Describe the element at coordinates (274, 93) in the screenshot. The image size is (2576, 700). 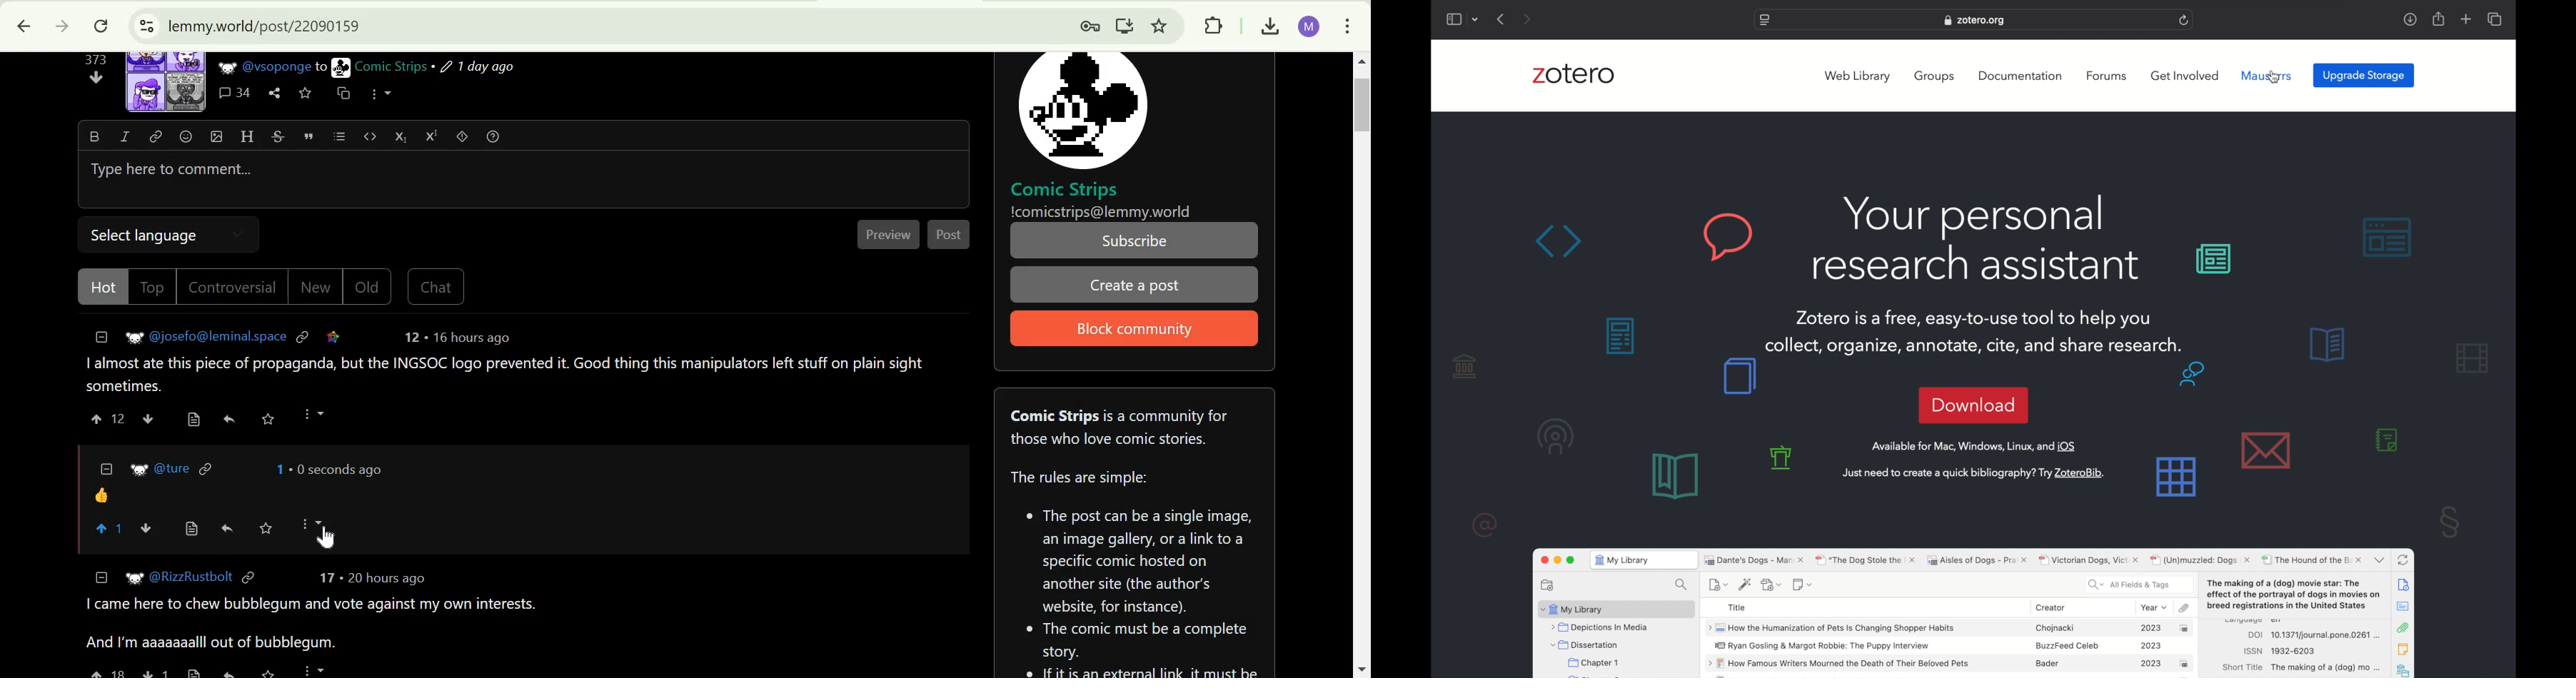
I see `share` at that location.